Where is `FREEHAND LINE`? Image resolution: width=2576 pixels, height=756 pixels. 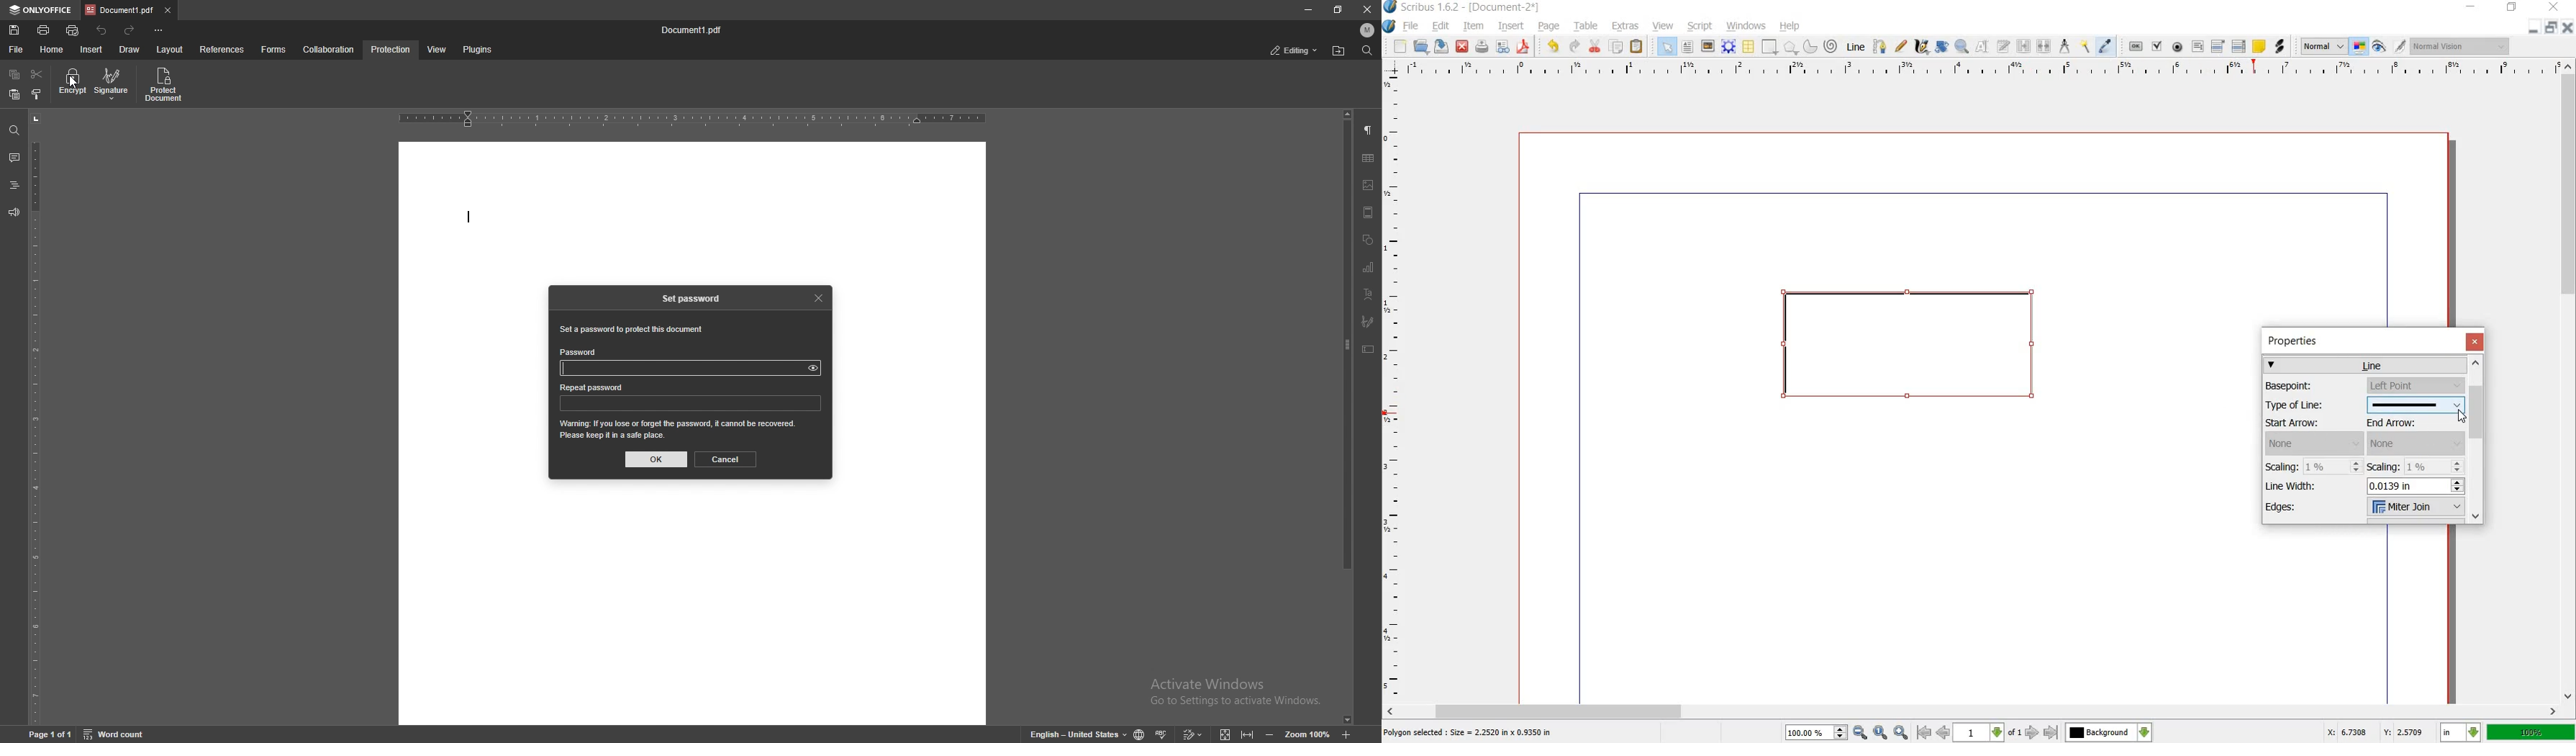
FREEHAND LINE is located at coordinates (1901, 47).